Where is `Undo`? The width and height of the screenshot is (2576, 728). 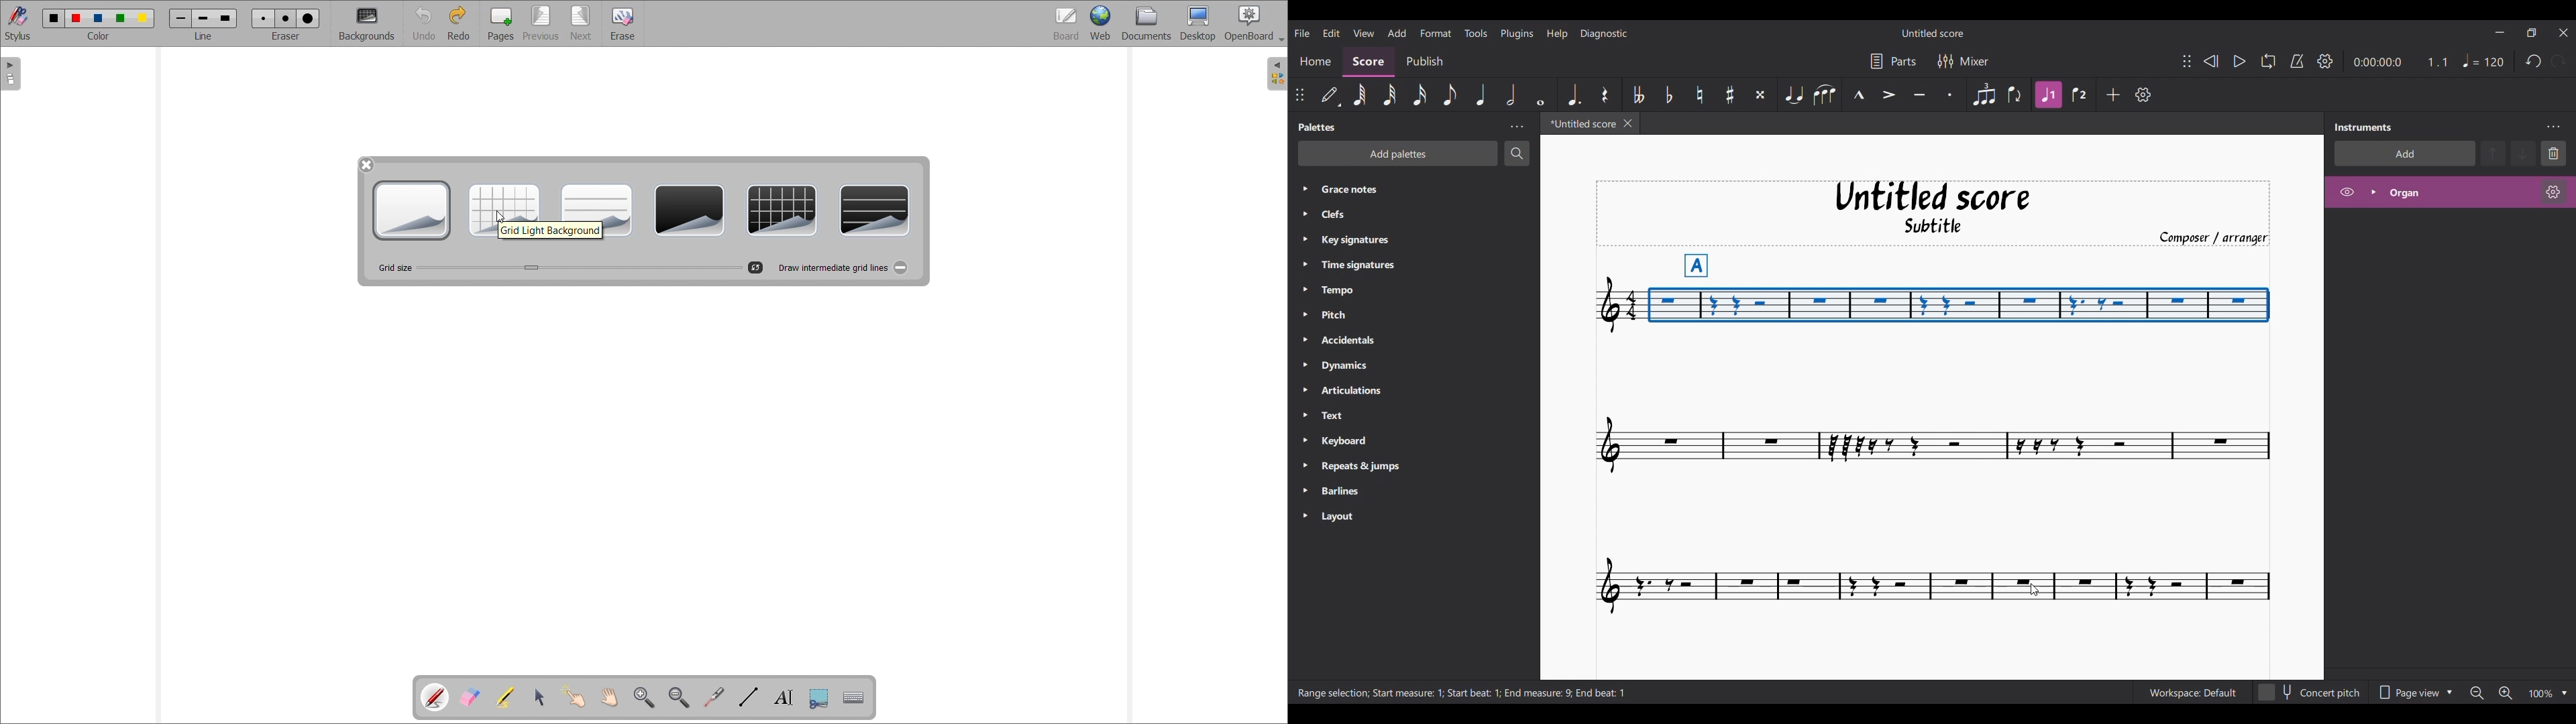 Undo is located at coordinates (2533, 61).